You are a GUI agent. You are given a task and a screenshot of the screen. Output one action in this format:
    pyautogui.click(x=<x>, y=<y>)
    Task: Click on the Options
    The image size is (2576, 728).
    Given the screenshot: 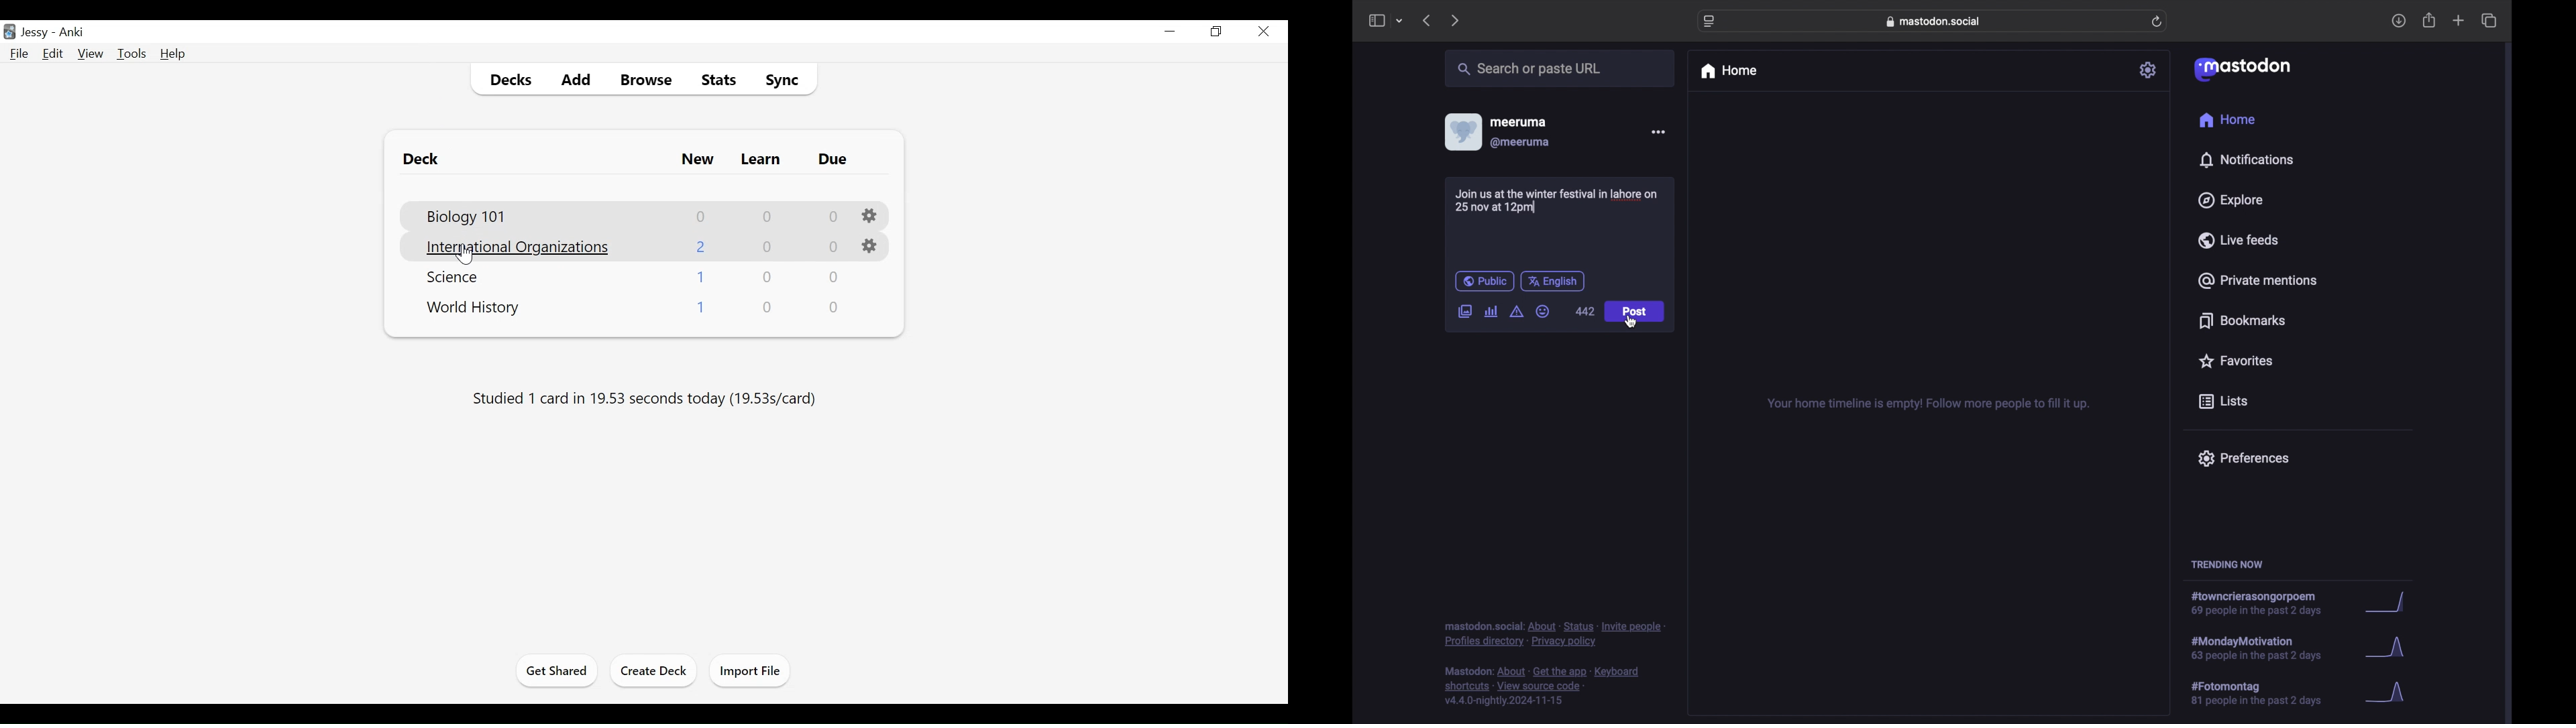 What is the action you would take?
    pyautogui.click(x=868, y=216)
    